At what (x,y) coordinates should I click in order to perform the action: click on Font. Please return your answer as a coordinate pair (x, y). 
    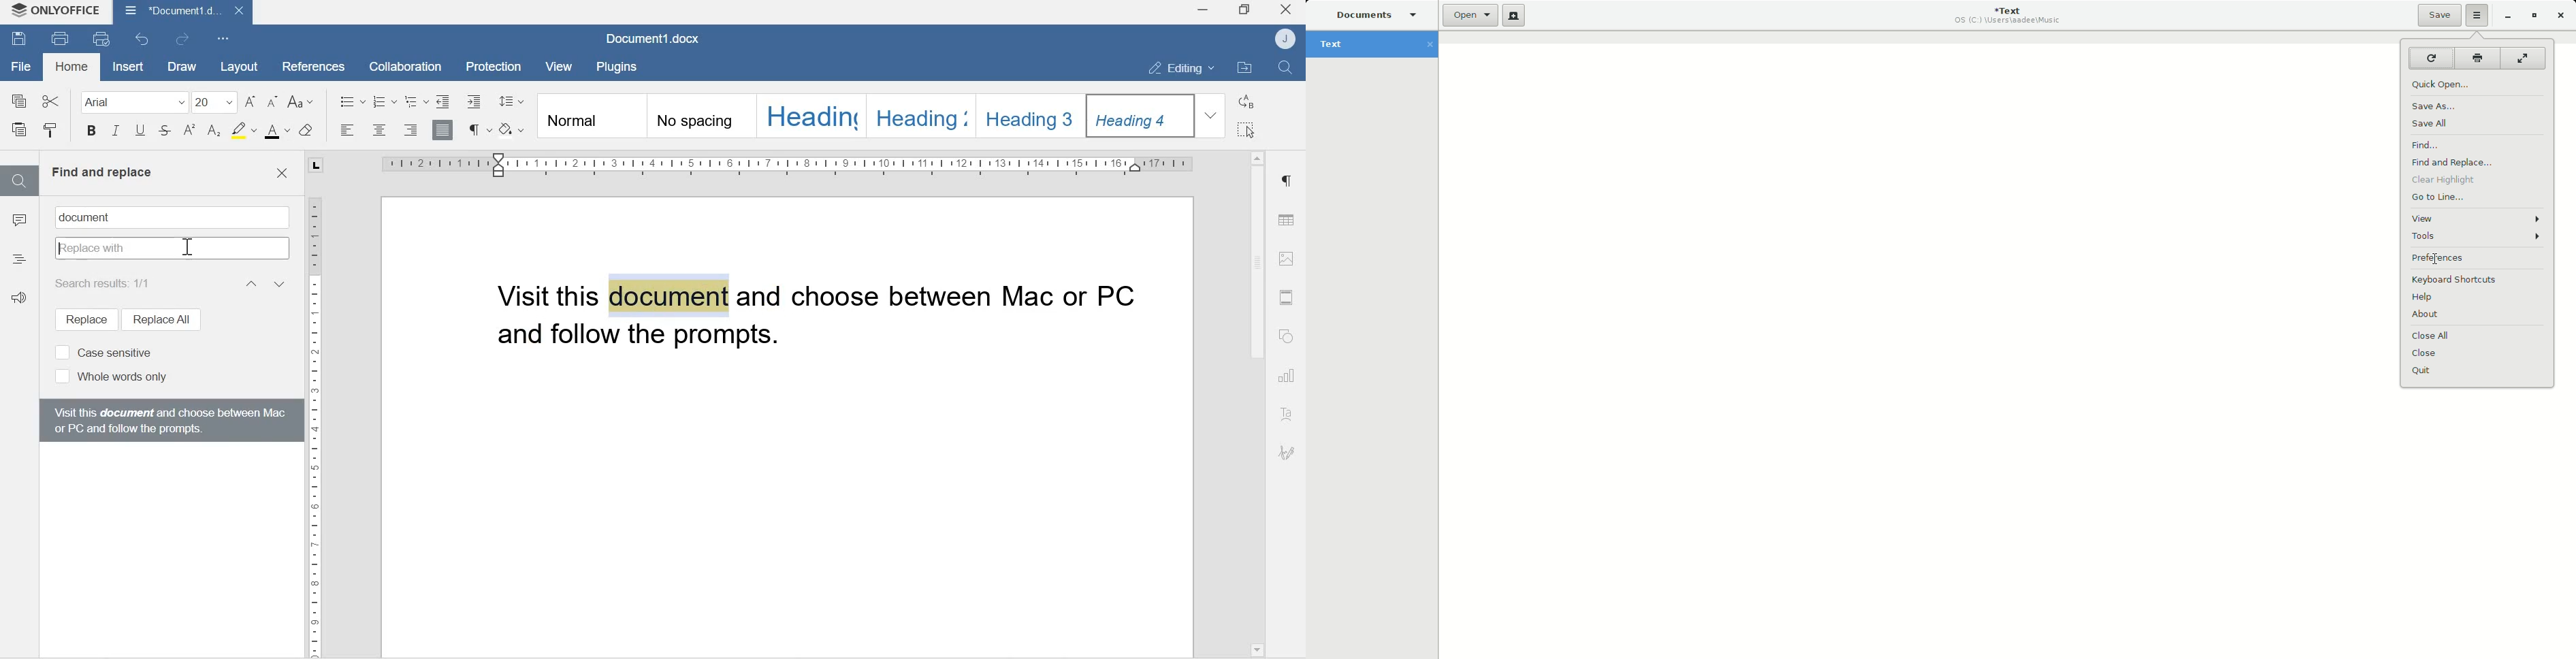
    Looking at the image, I should click on (129, 101).